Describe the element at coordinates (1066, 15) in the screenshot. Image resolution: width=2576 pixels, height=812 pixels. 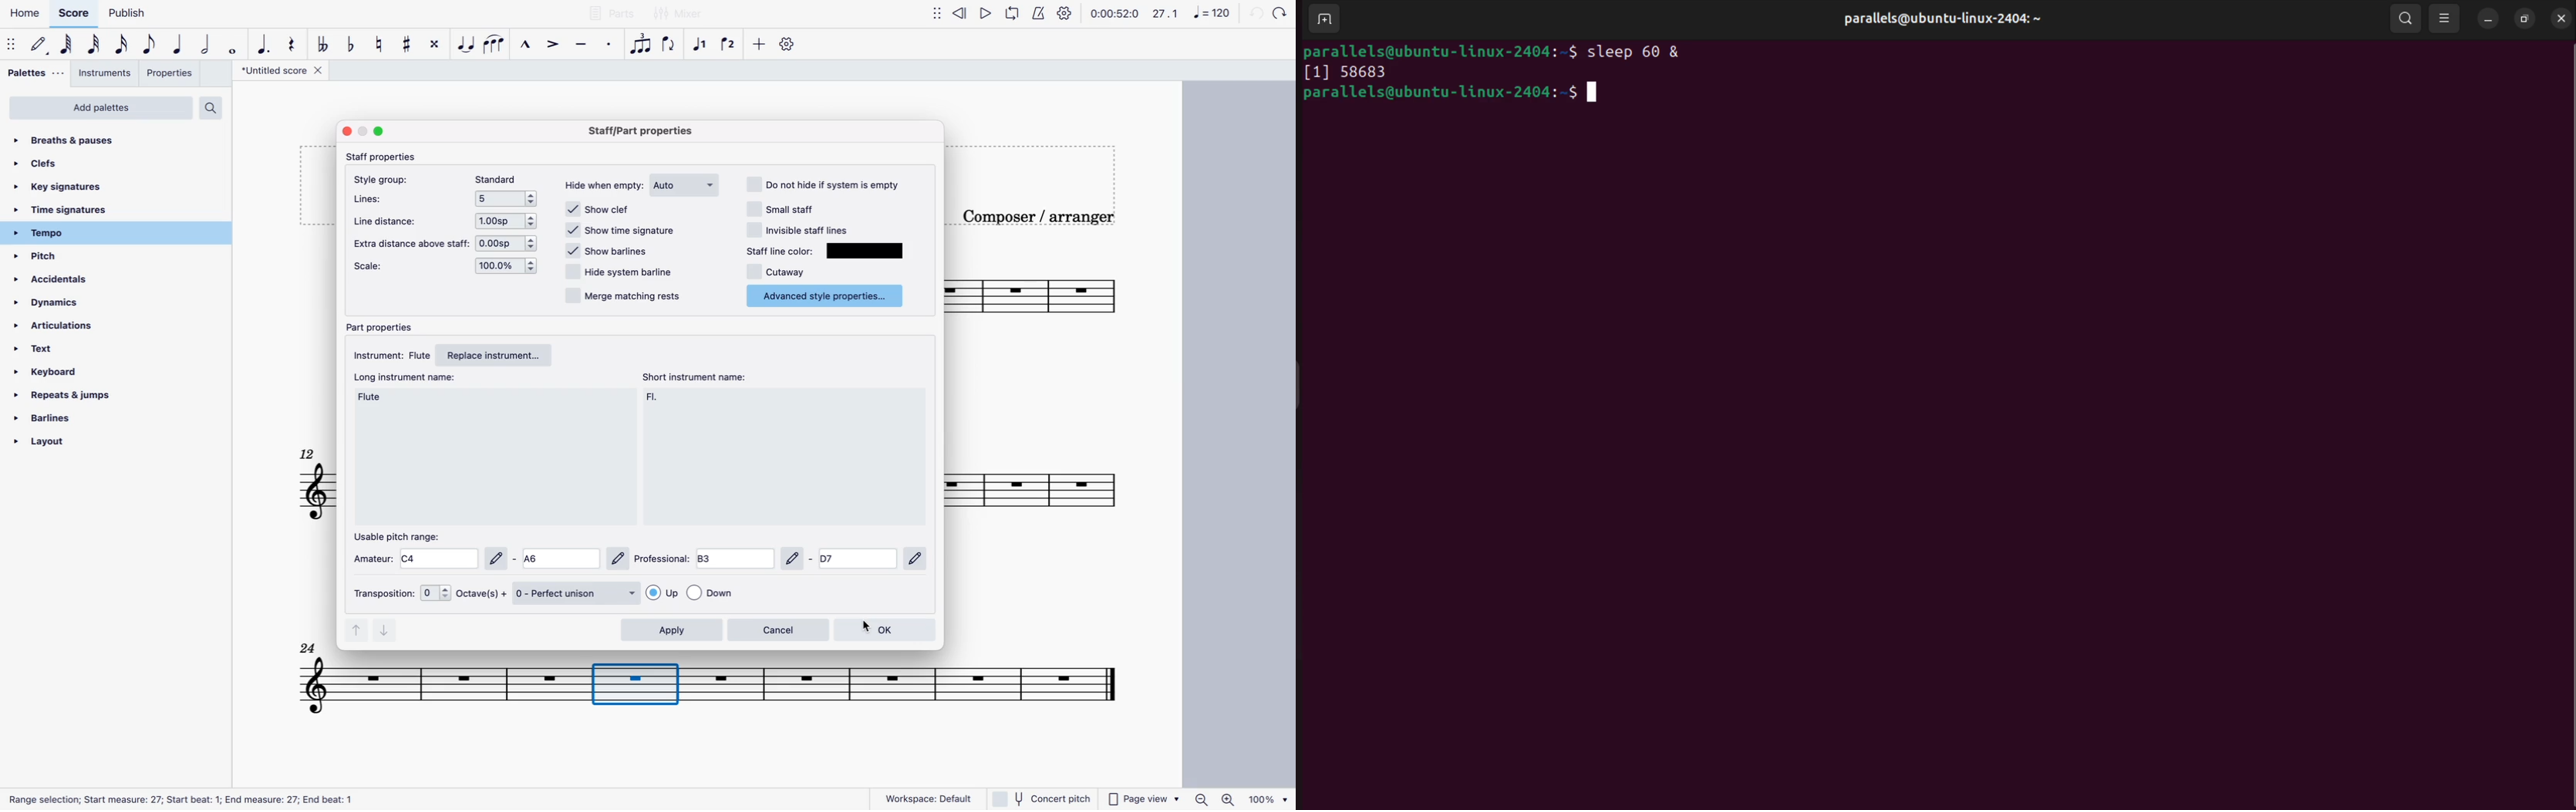
I see `settings` at that location.